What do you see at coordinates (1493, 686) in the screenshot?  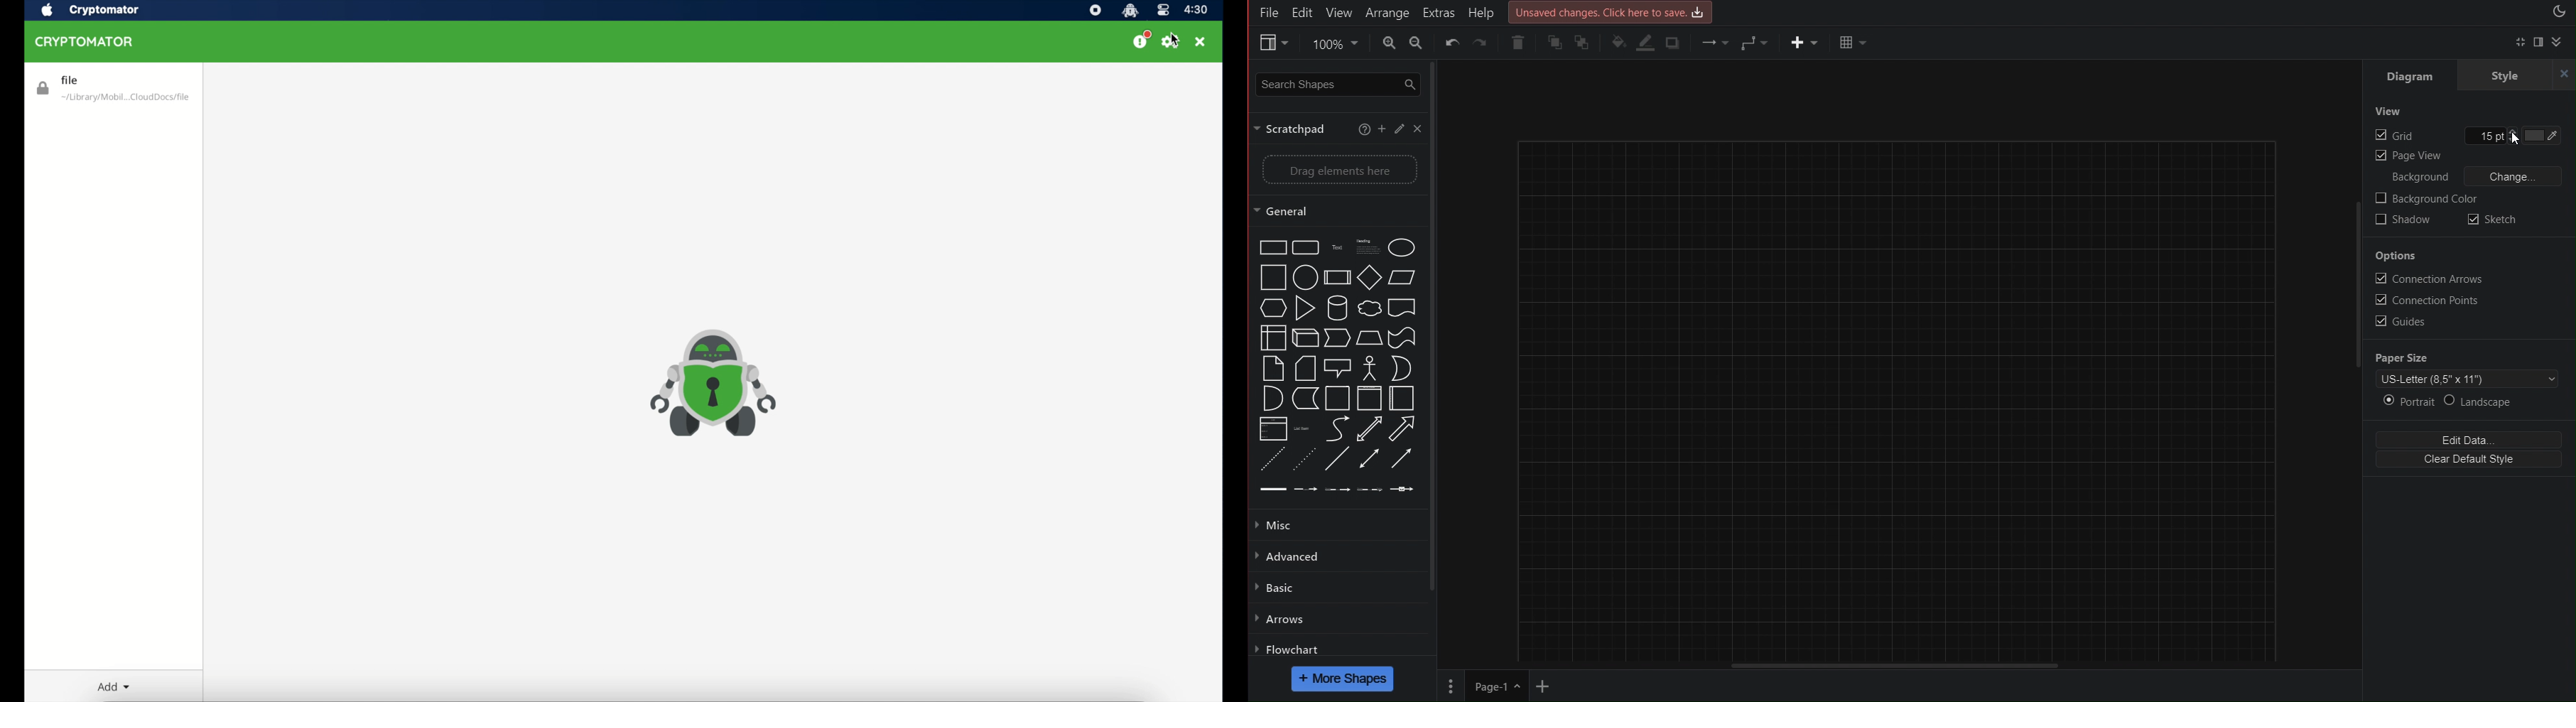 I see `Page 1` at bounding box center [1493, 686].